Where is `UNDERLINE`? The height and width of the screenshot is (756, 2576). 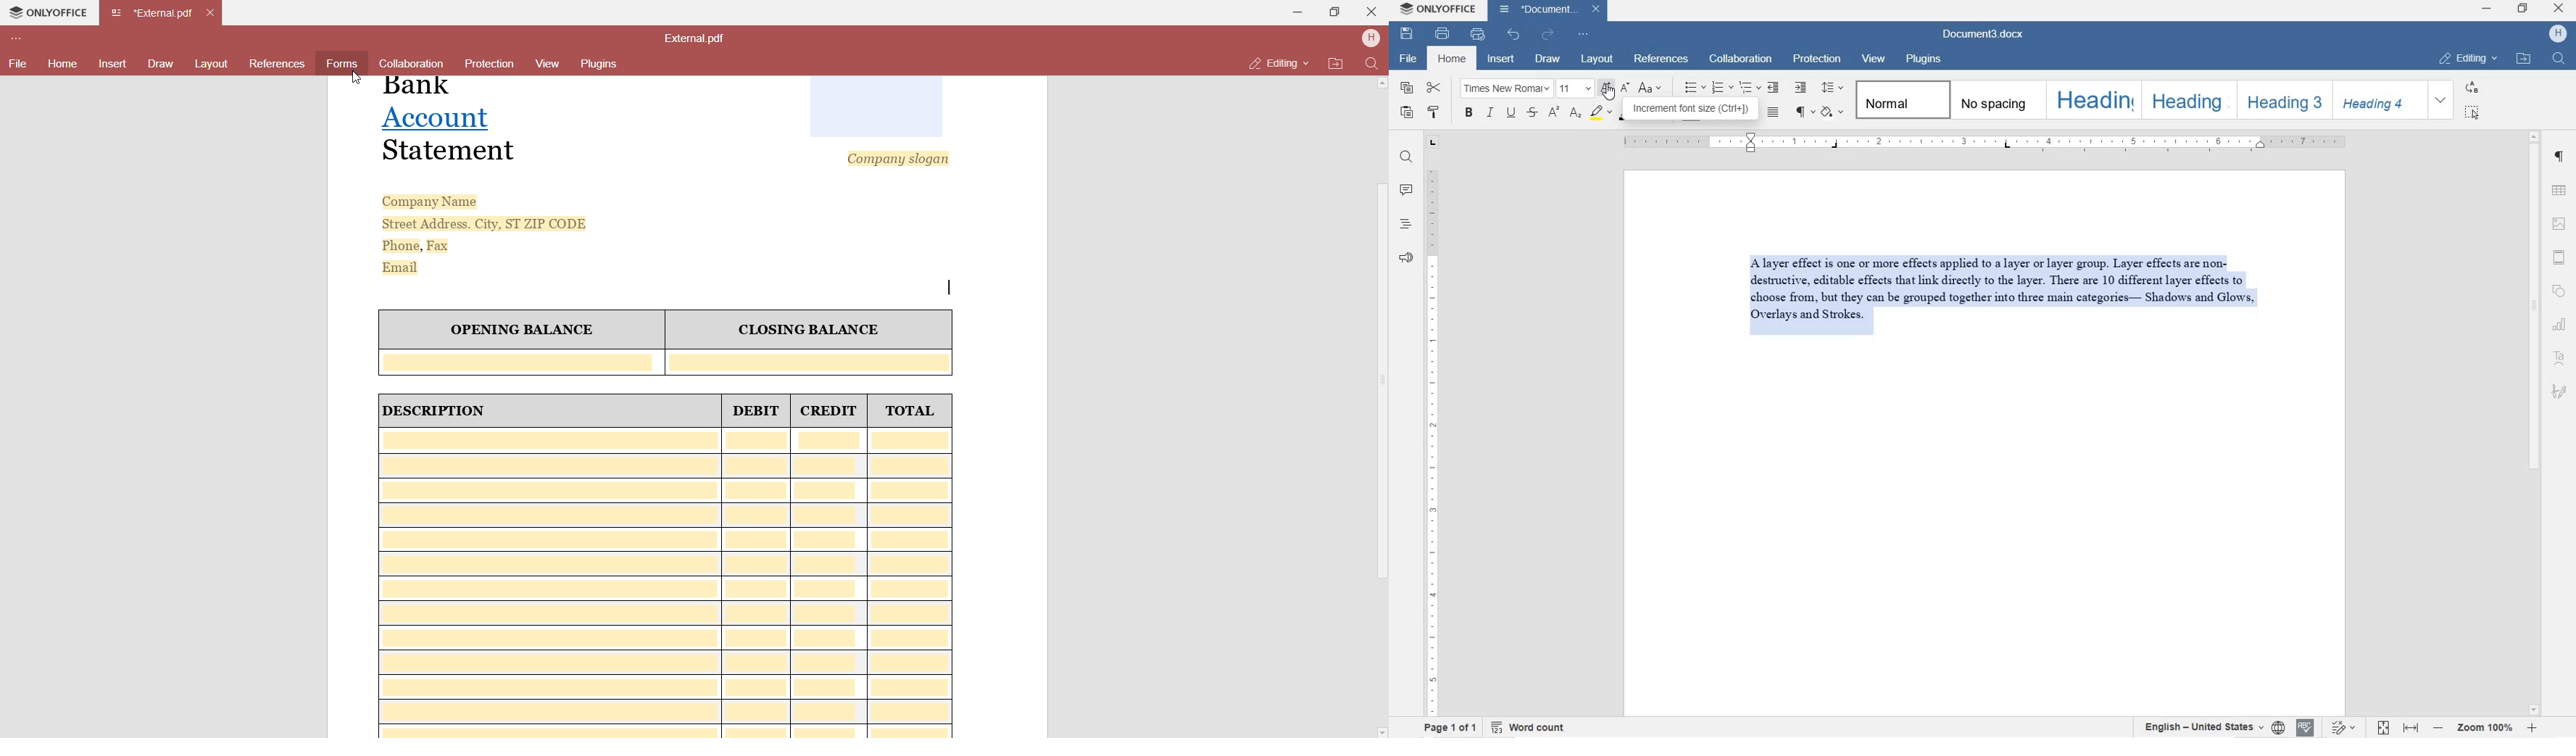
UNDERLINE is located at coordinates (1510, 113).